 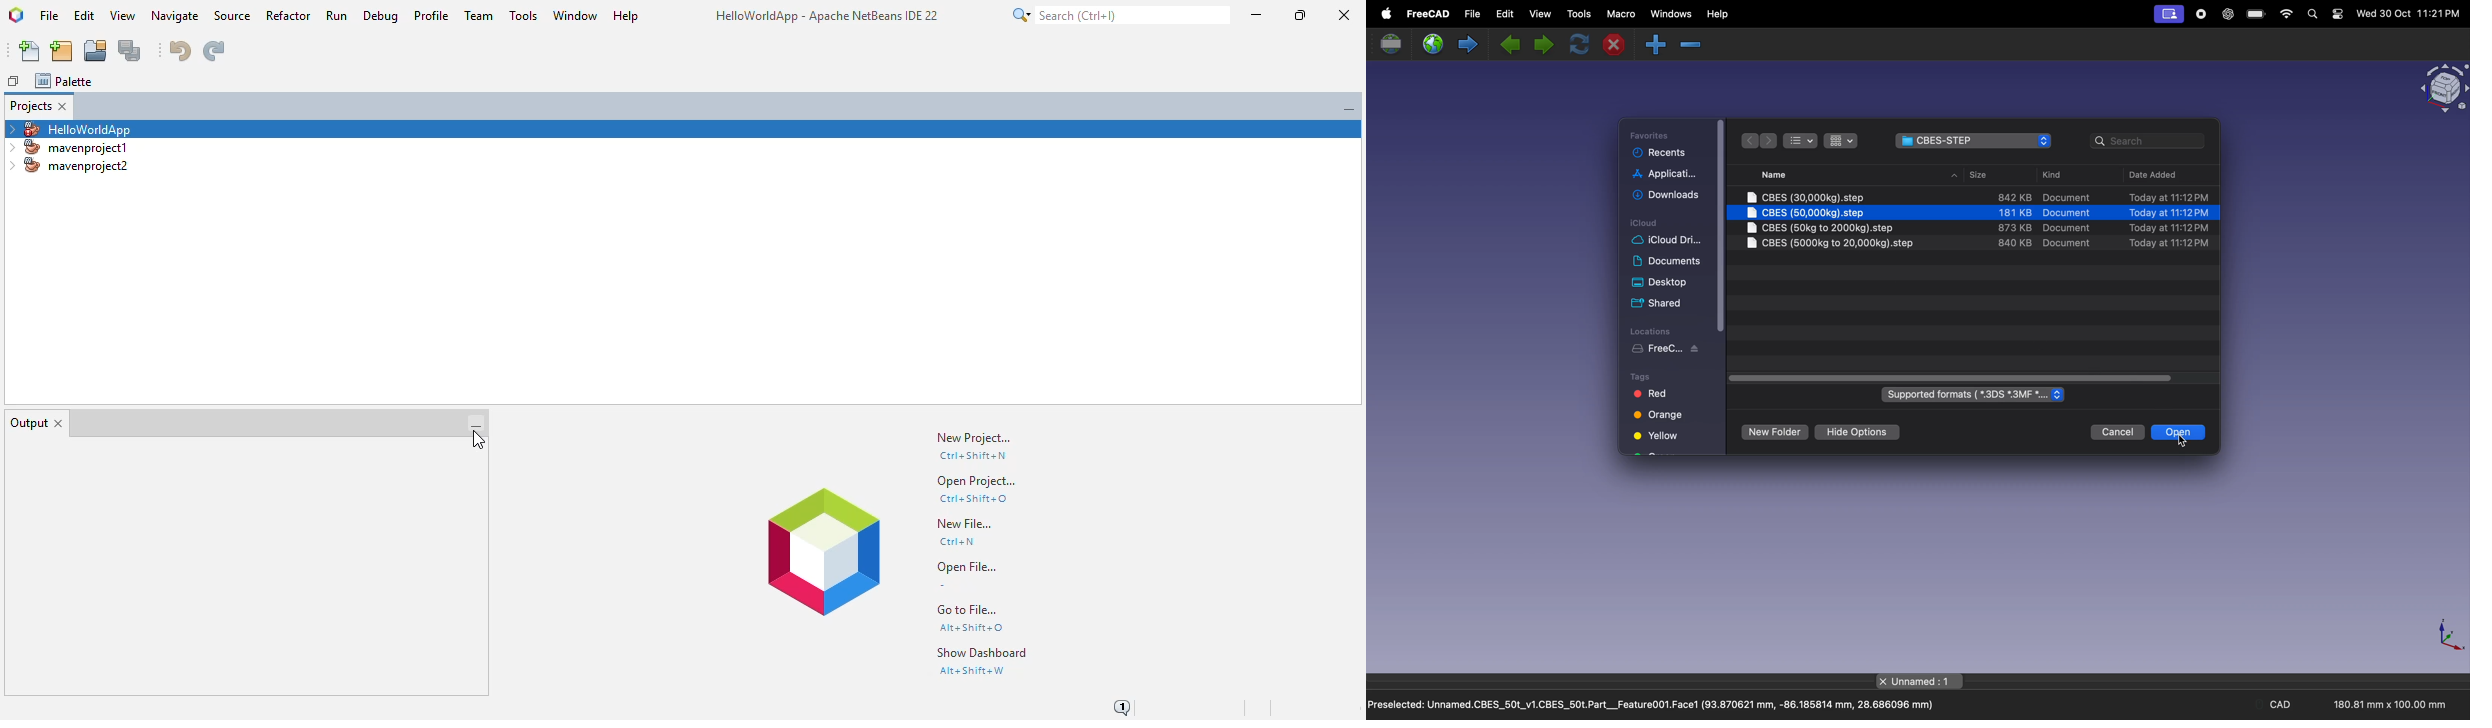 What do you see at coordinates (1670, 15) in the screenshot?
I see `windows` at bounding box center [1670, 15].